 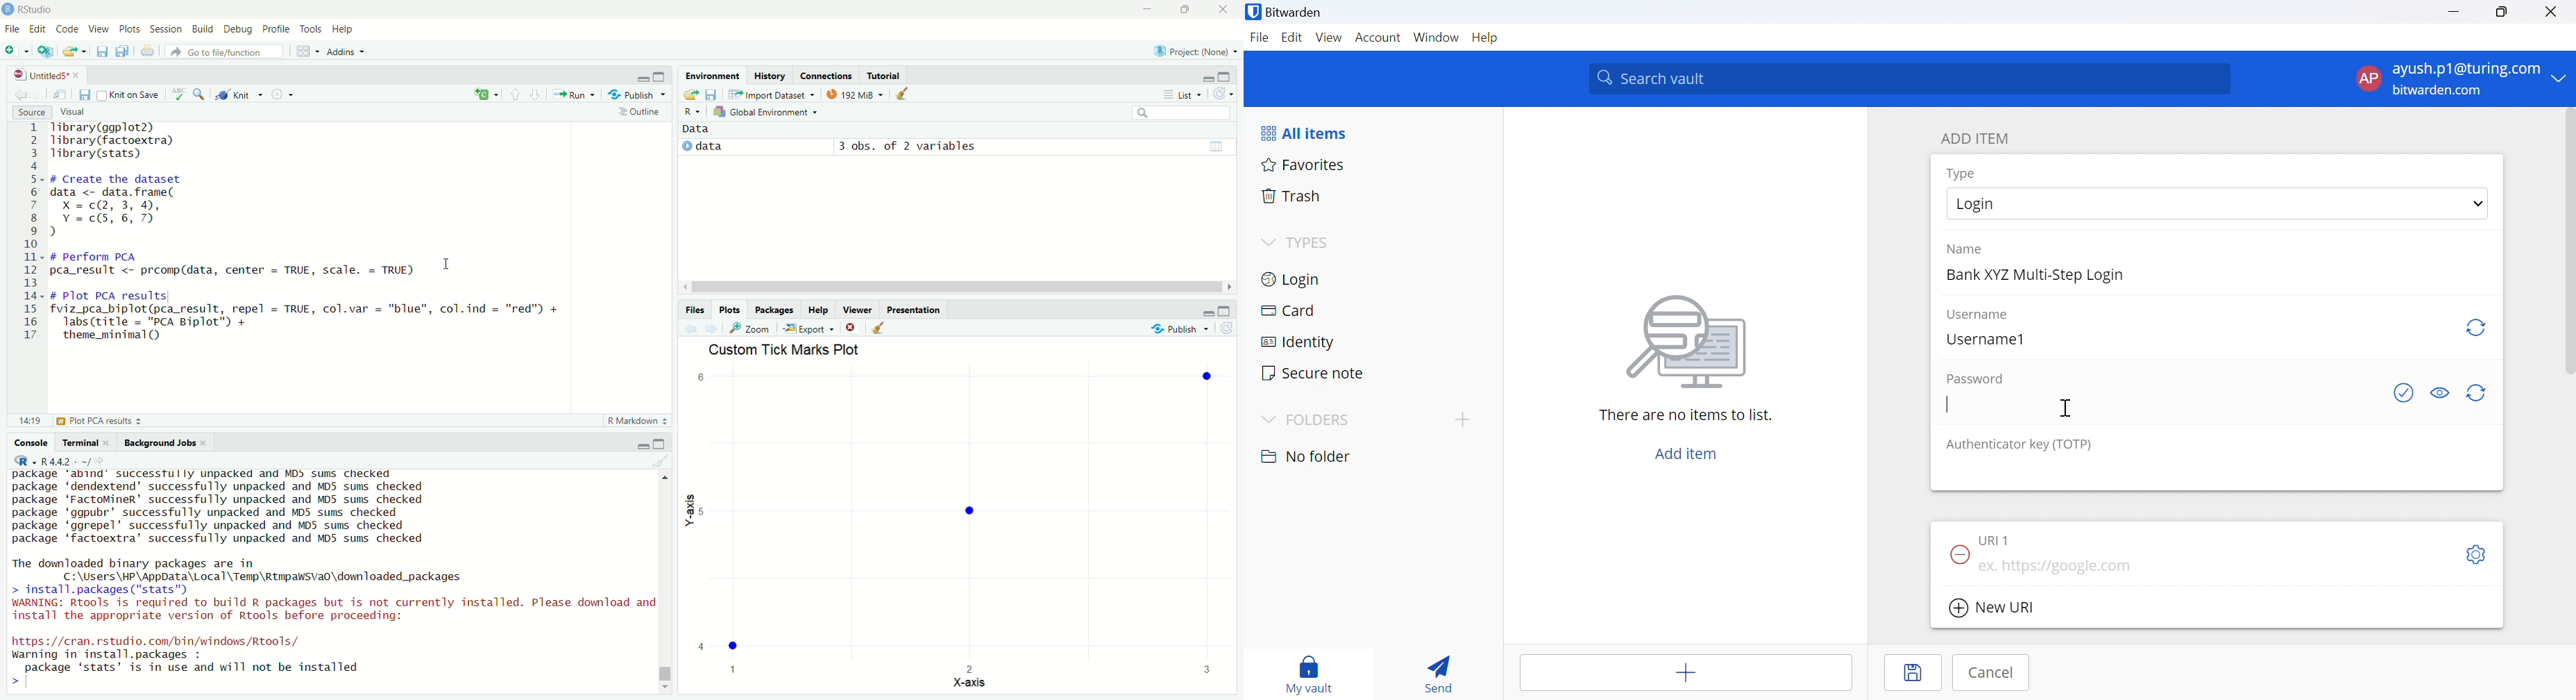 I want to click on background jobs, so click(x=165, y=443).